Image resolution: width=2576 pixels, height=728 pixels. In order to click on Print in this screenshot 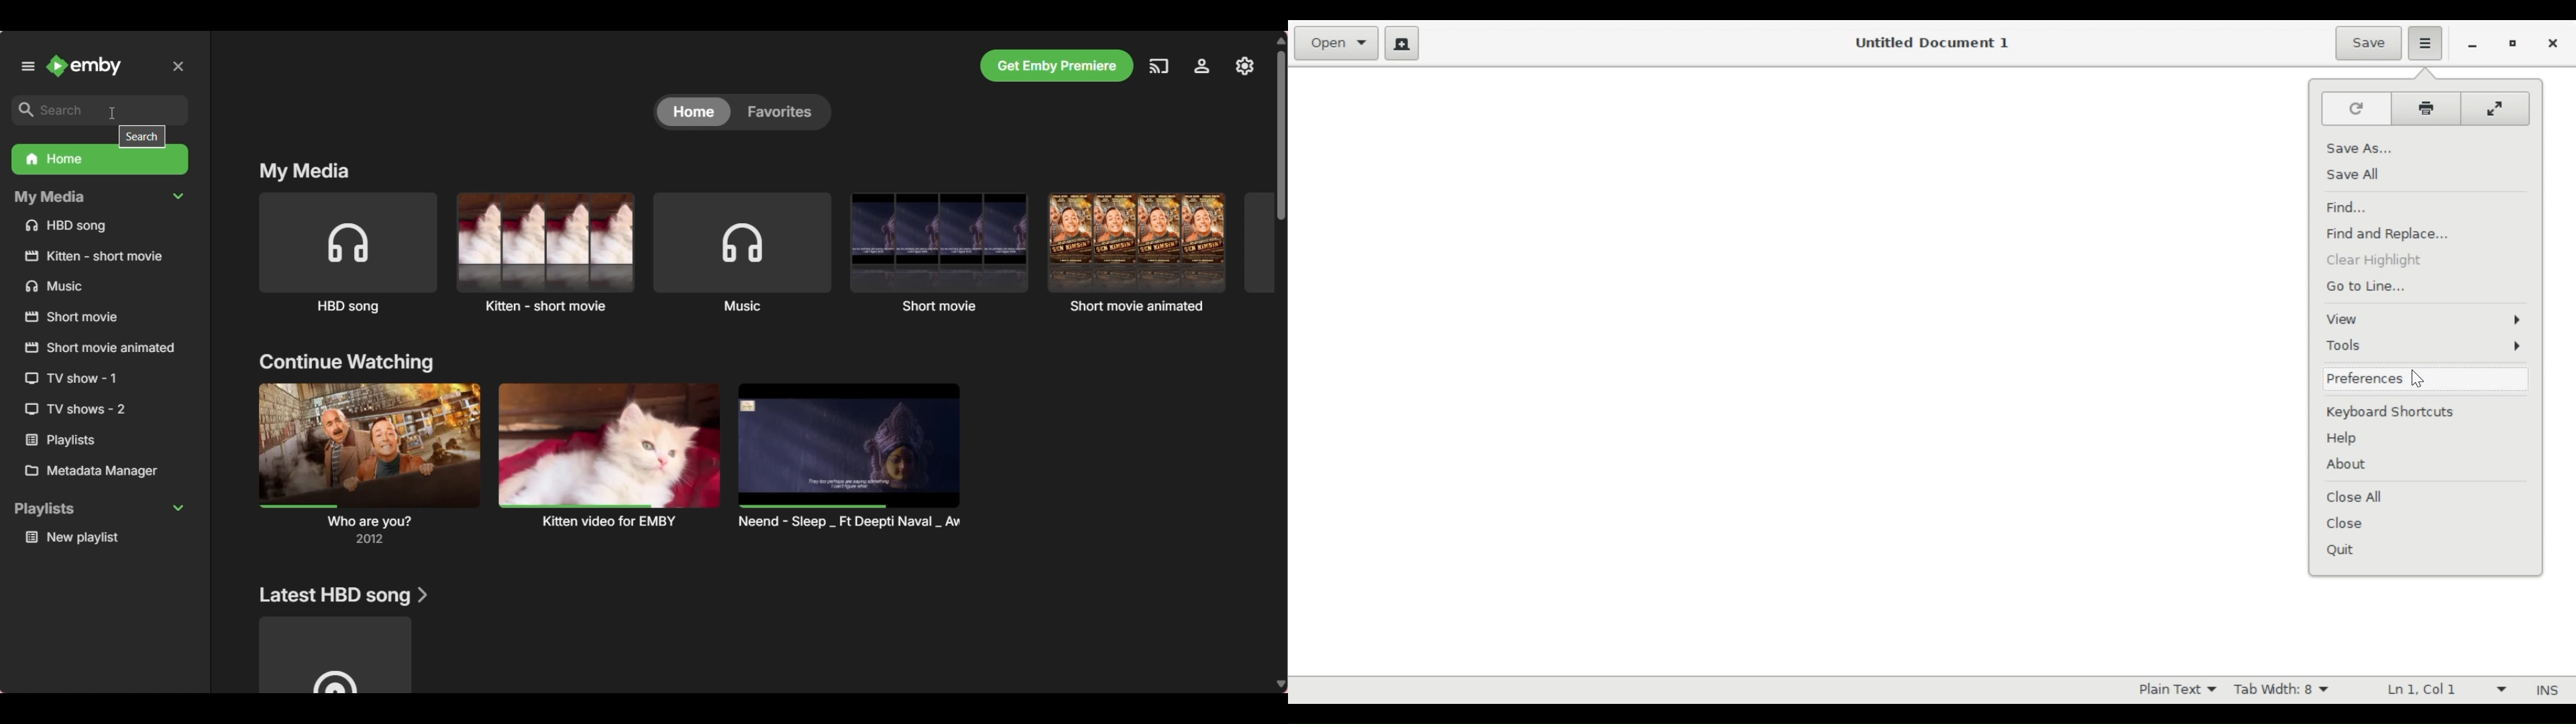, I will do `click(2426, 109)`.